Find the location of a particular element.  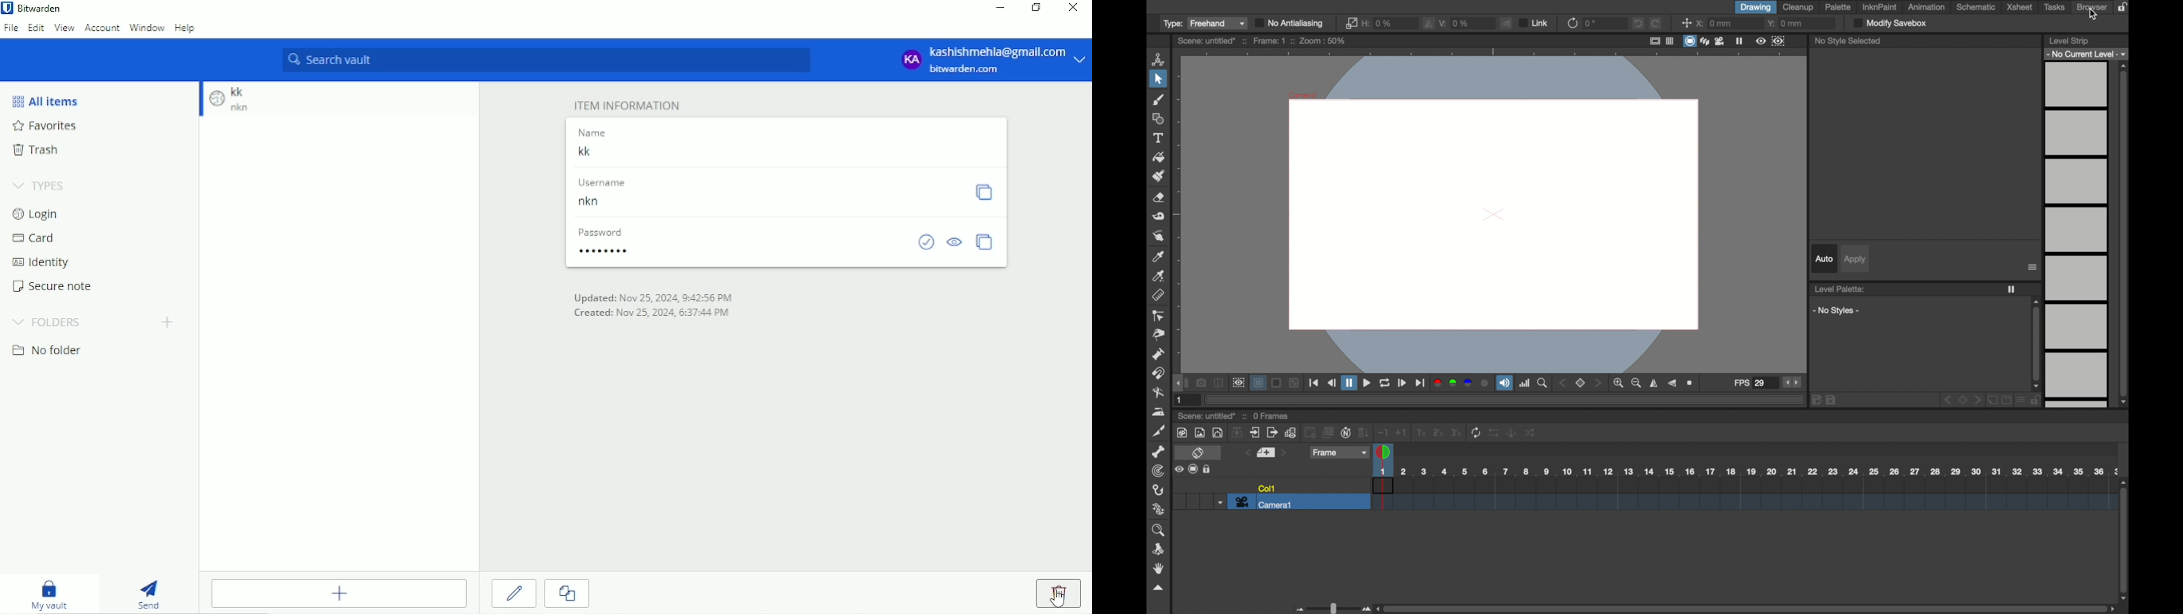

Copy is located at coordinates (984, 193).